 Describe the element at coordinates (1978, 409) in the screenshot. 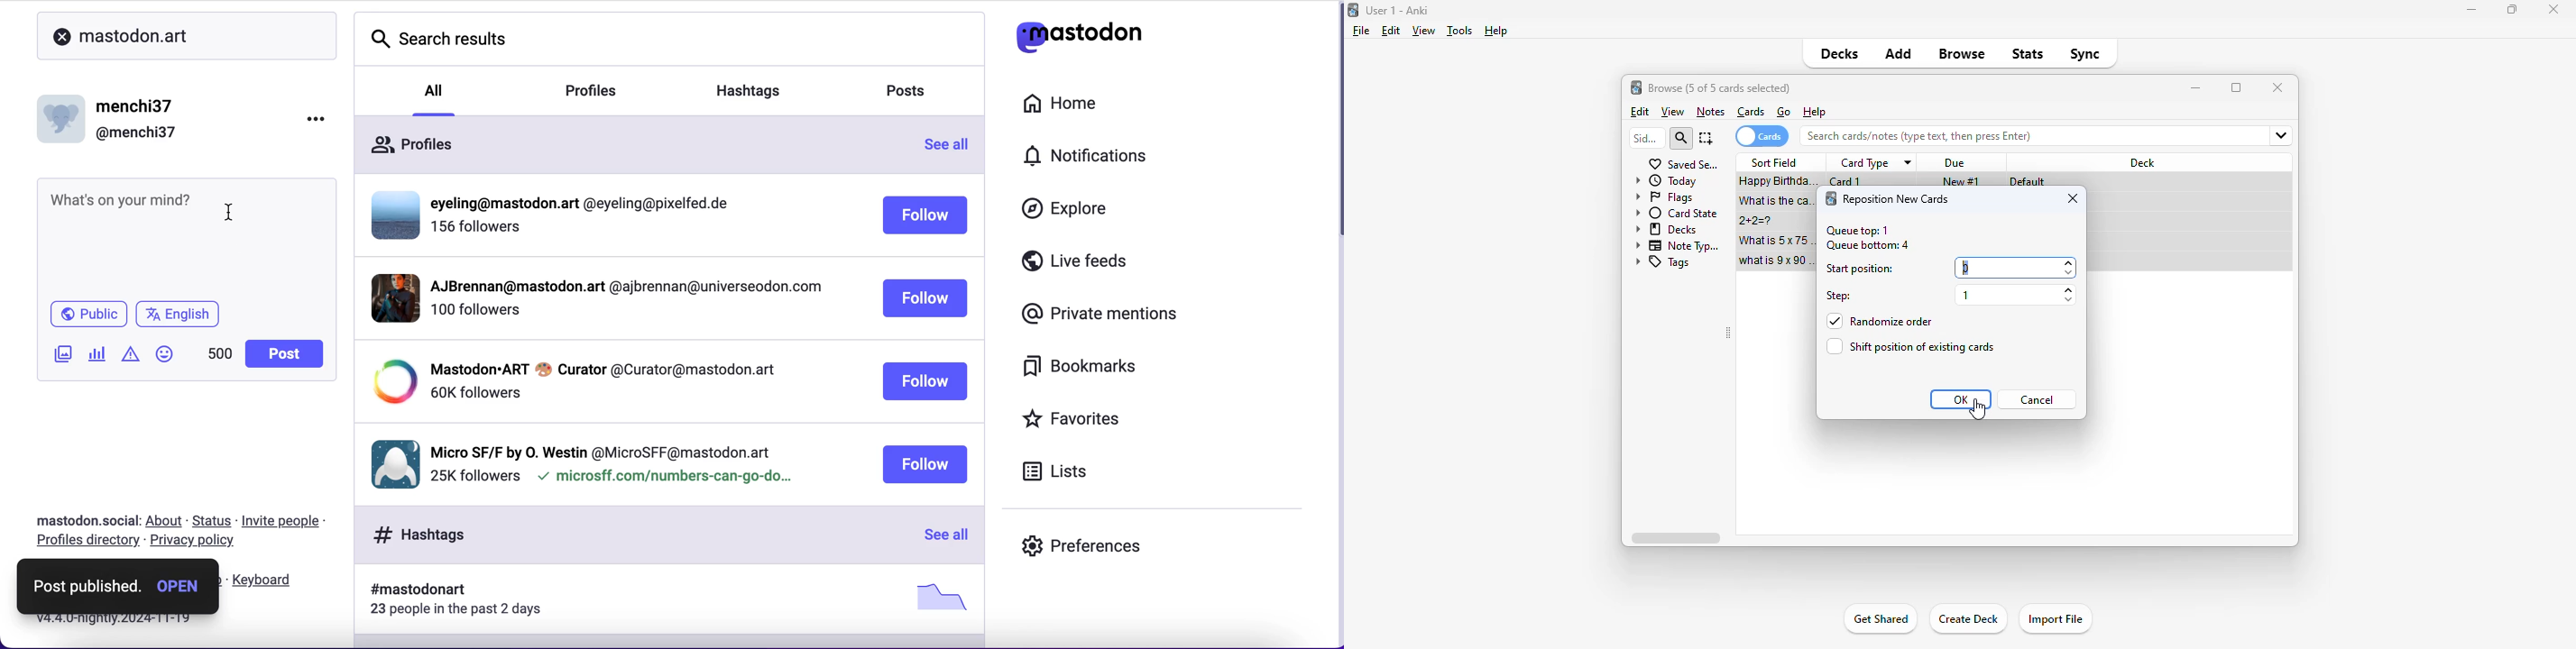

I see `cursor` at that location.